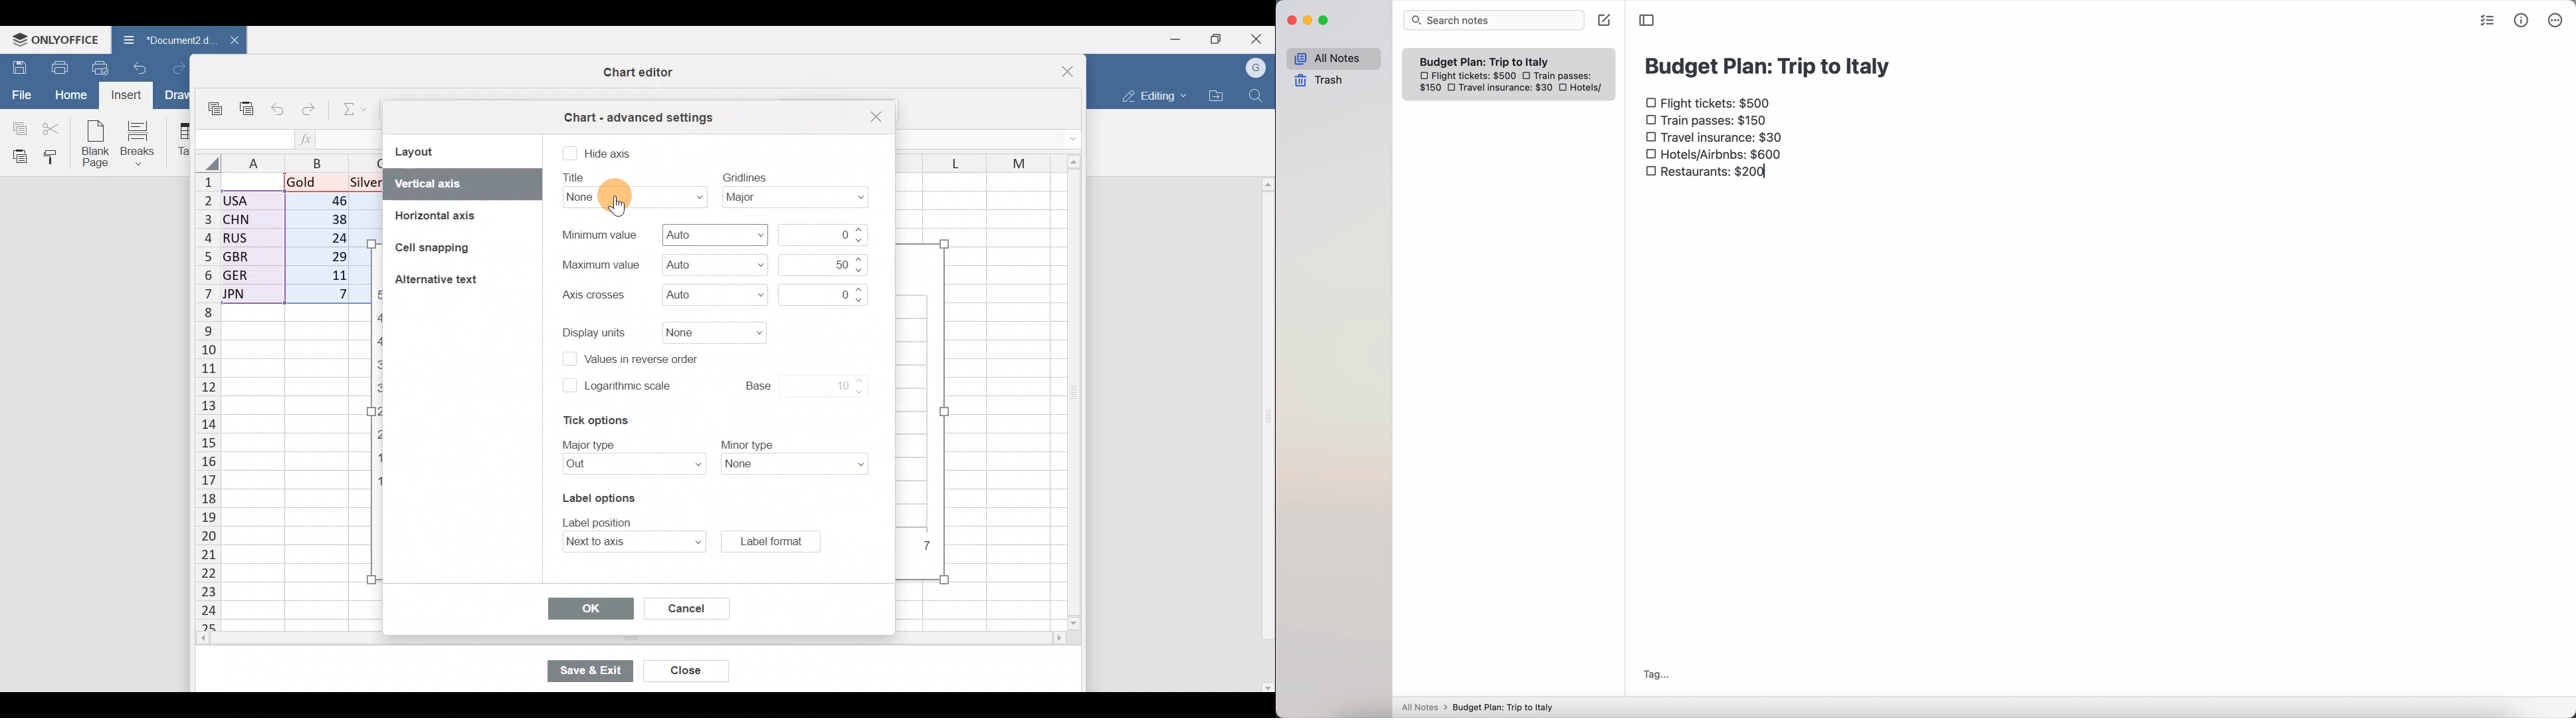 The height and width of the screenshot is (728, 2576). Describe the element at coordinates (603, 640) in the screenshot. I see `Scroll bar` at that location.